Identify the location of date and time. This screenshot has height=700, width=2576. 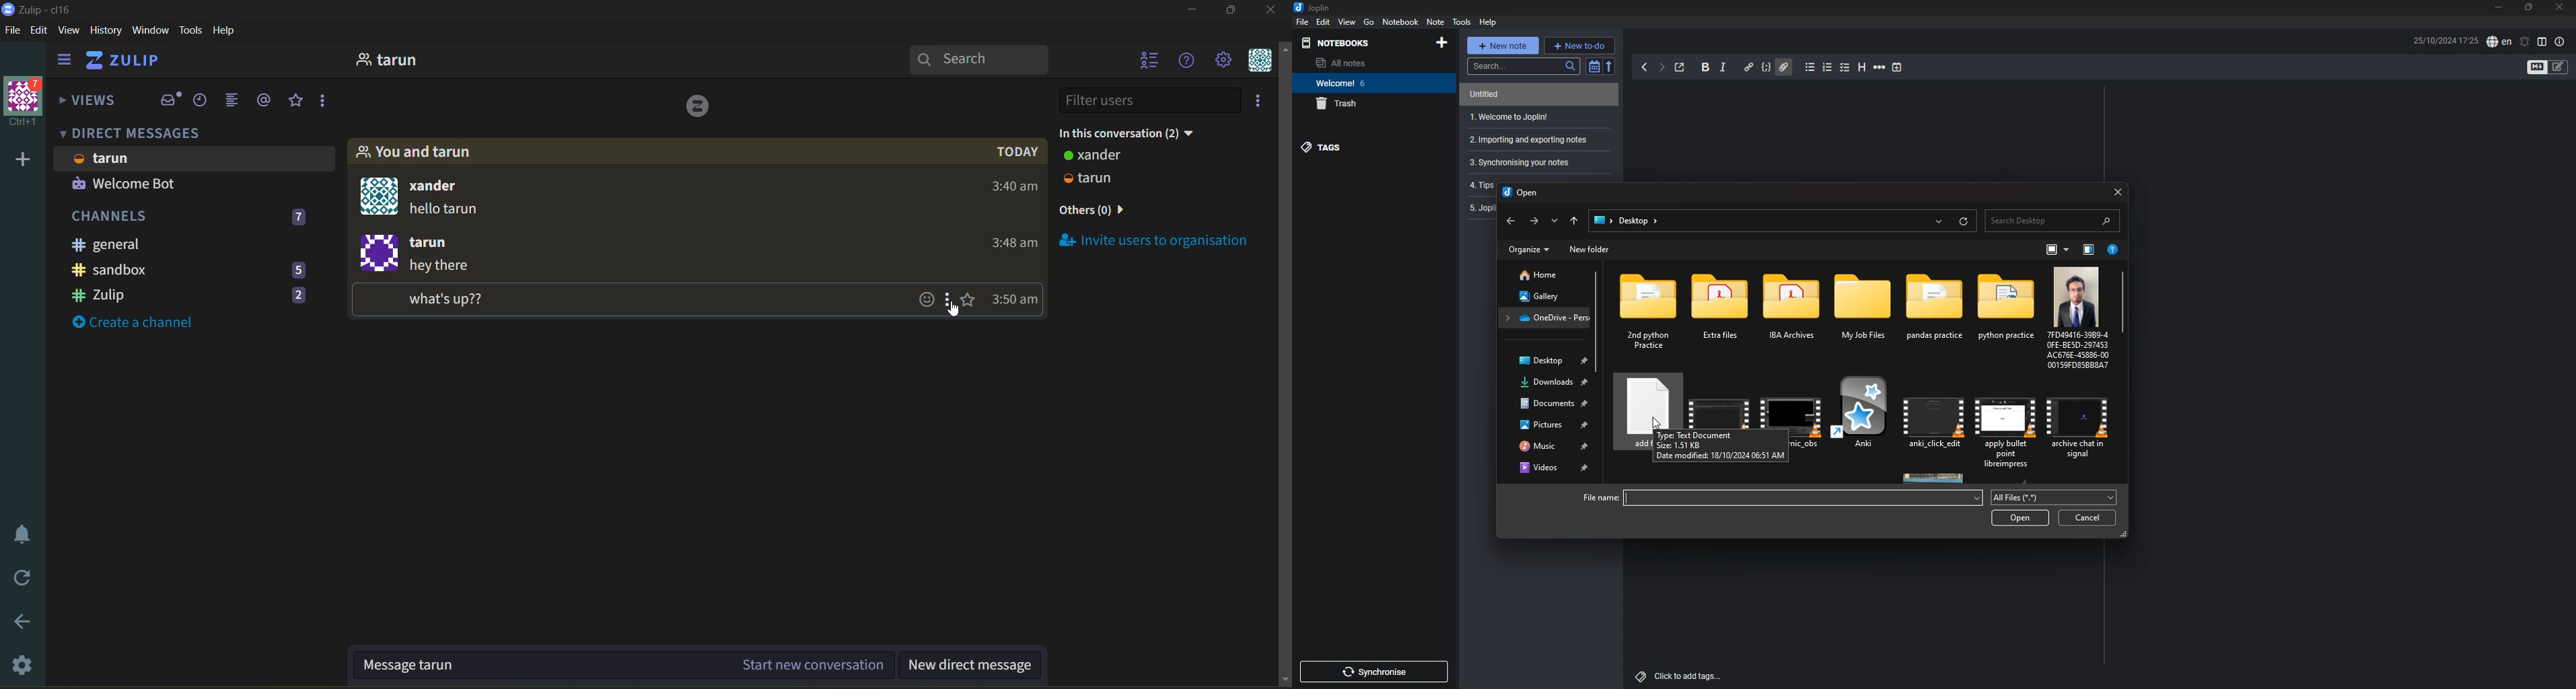
(2446, 40).